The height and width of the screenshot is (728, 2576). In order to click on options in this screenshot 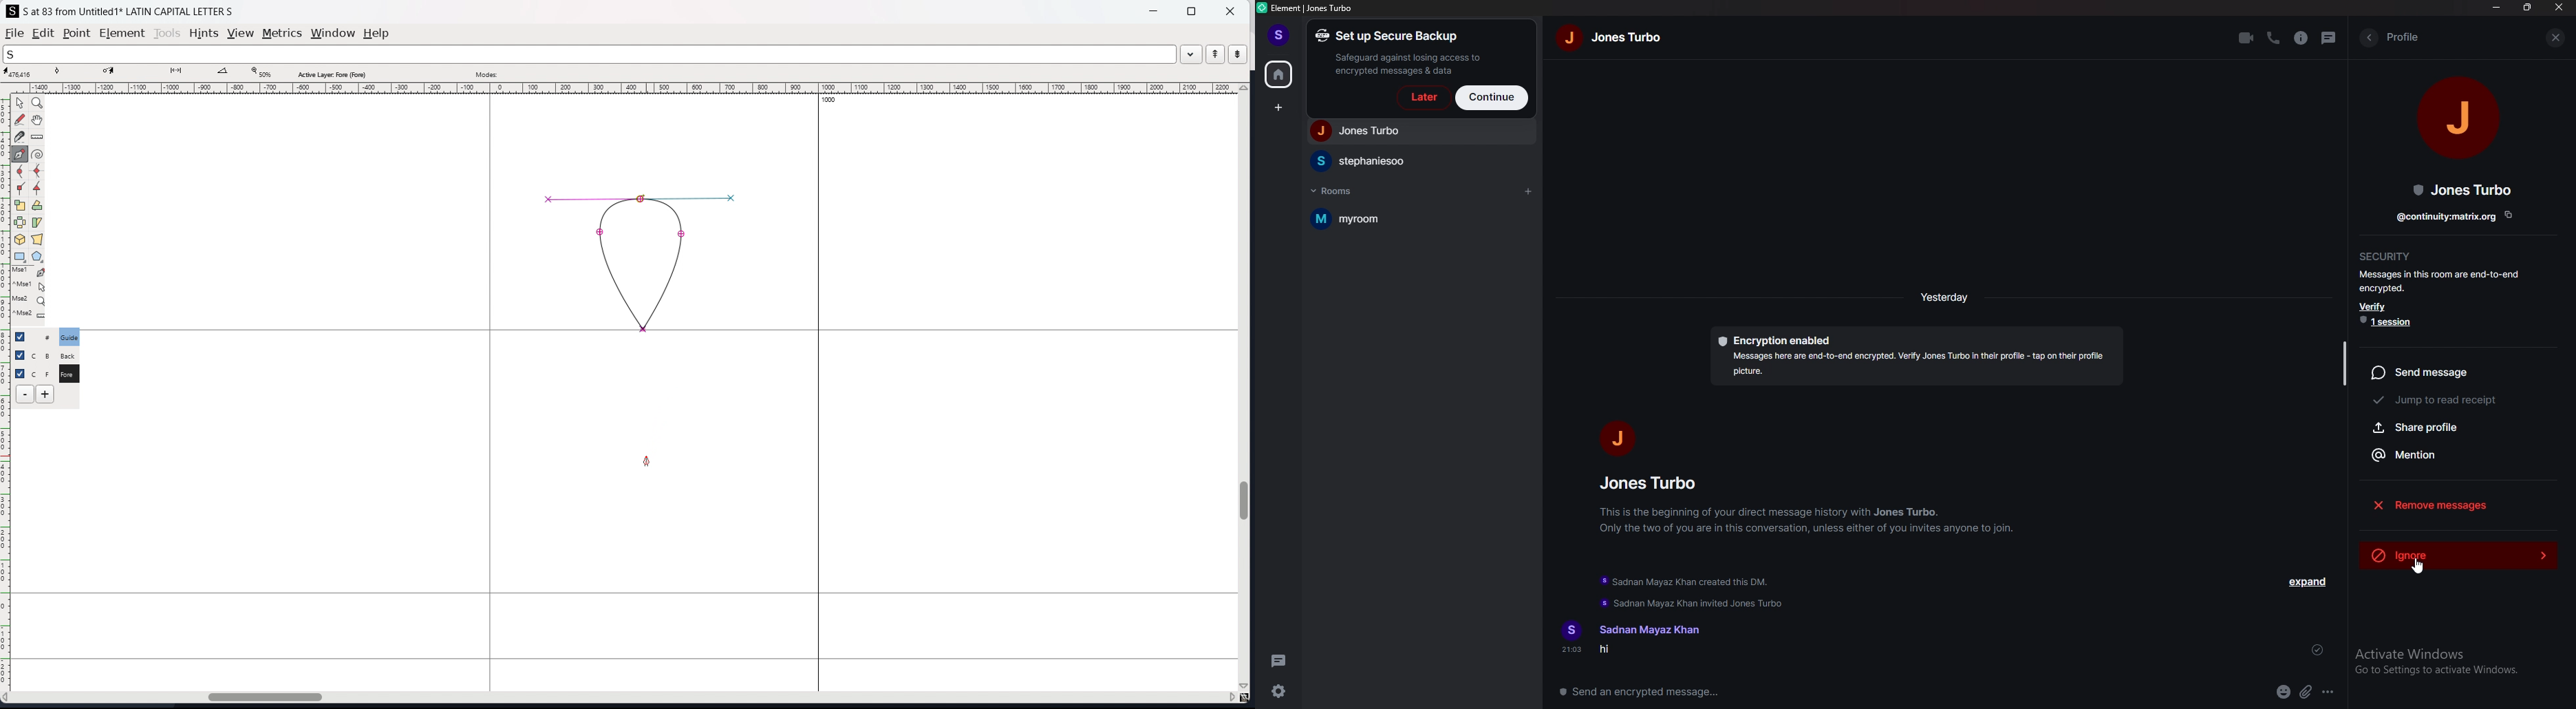, I will do `click(2329, 692)`.